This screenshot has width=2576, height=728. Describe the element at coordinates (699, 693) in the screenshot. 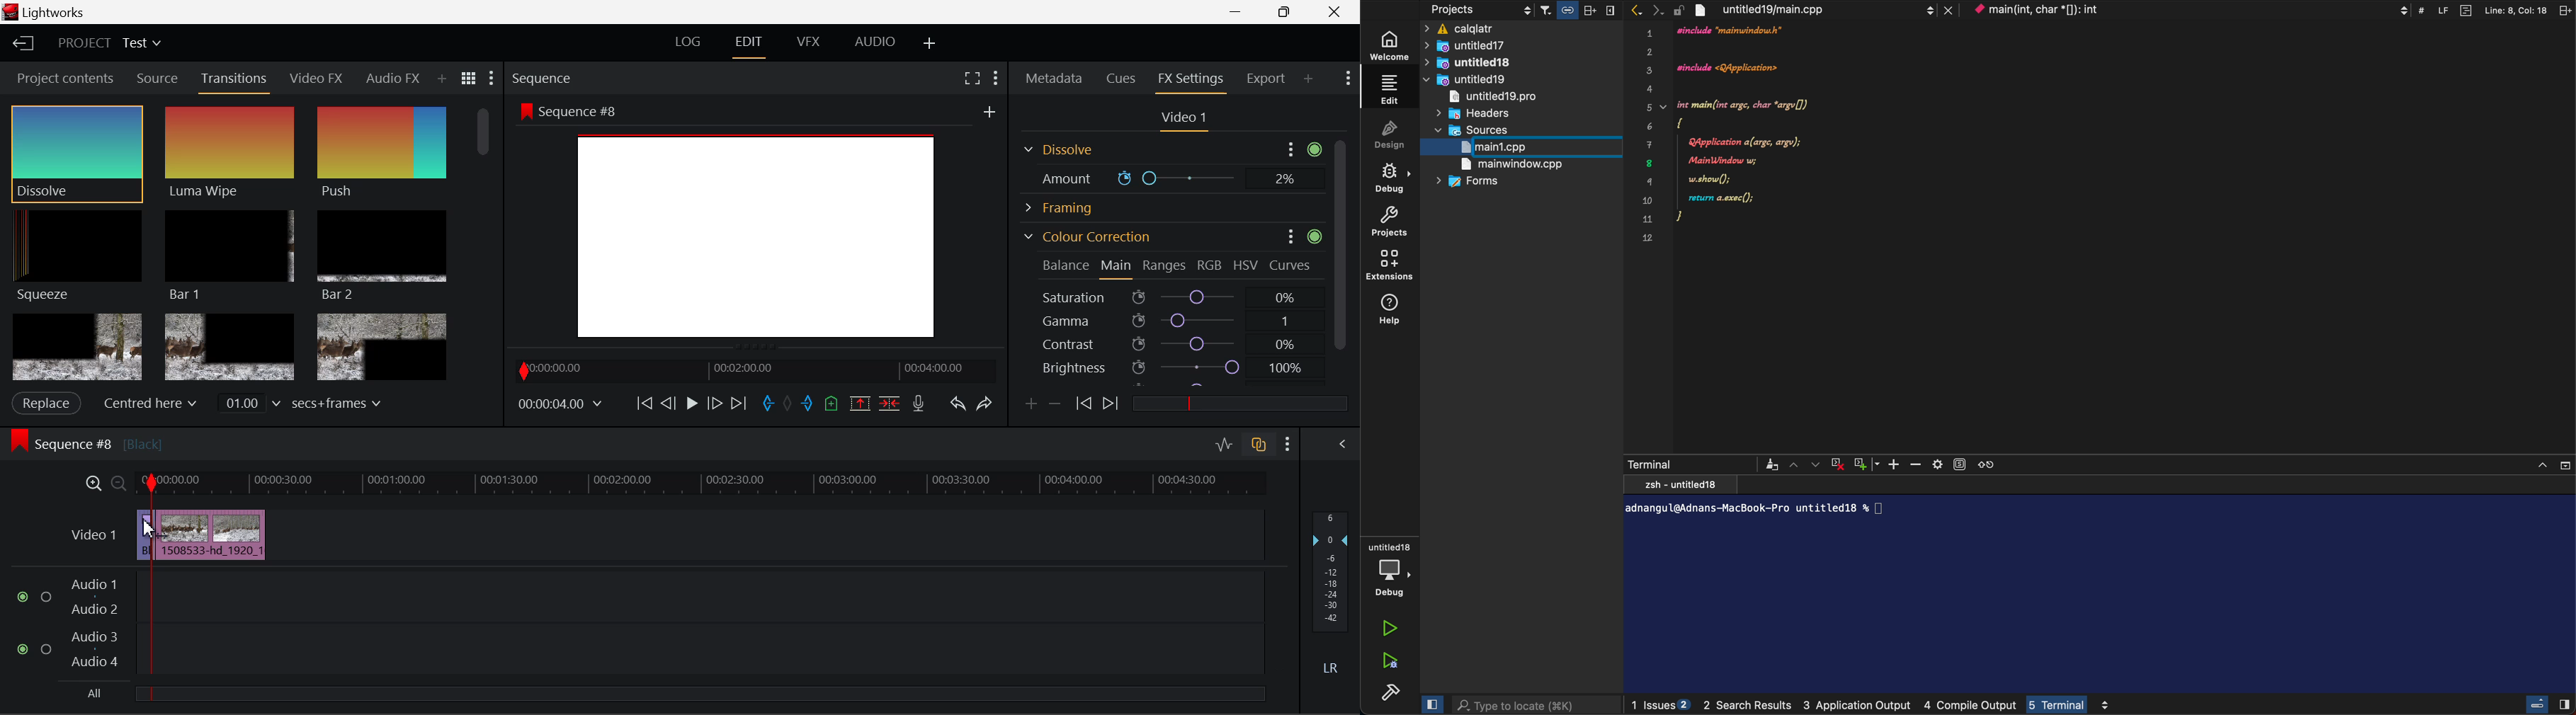

I see `slider` at that location.